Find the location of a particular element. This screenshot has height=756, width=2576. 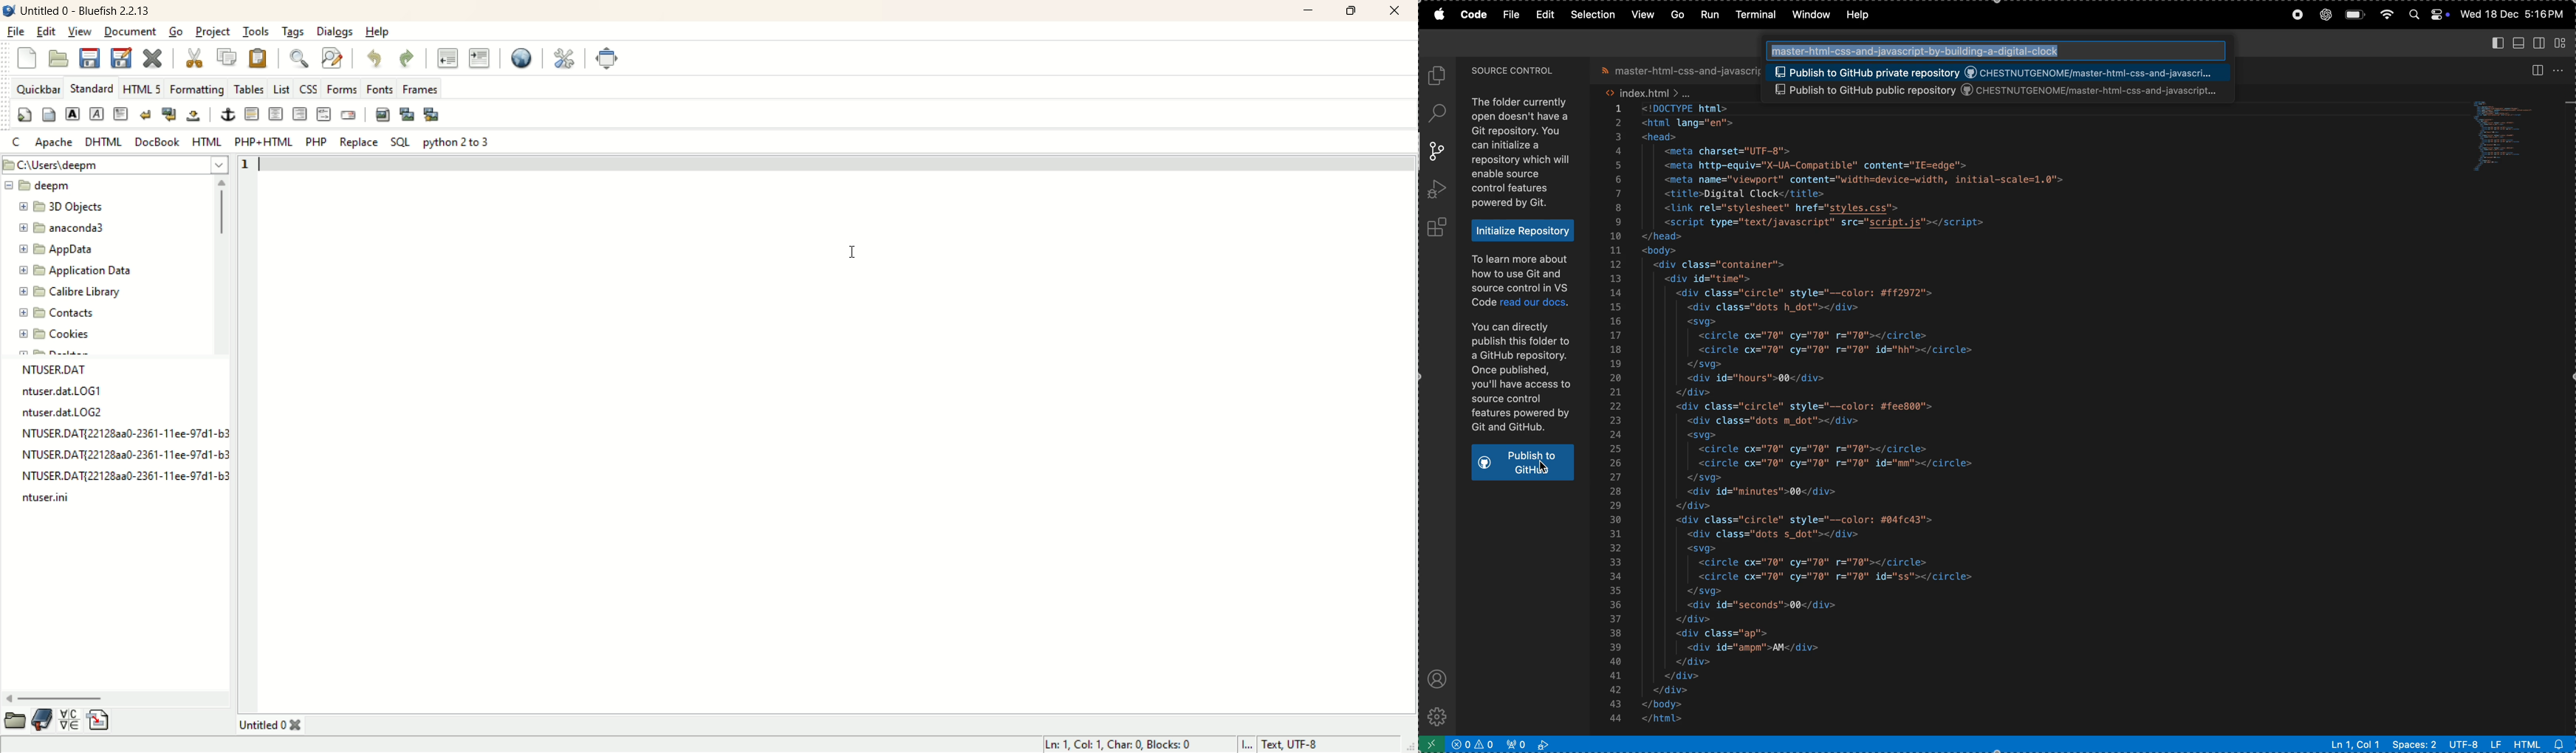

3D onjects is located at coordinates (66, 207).